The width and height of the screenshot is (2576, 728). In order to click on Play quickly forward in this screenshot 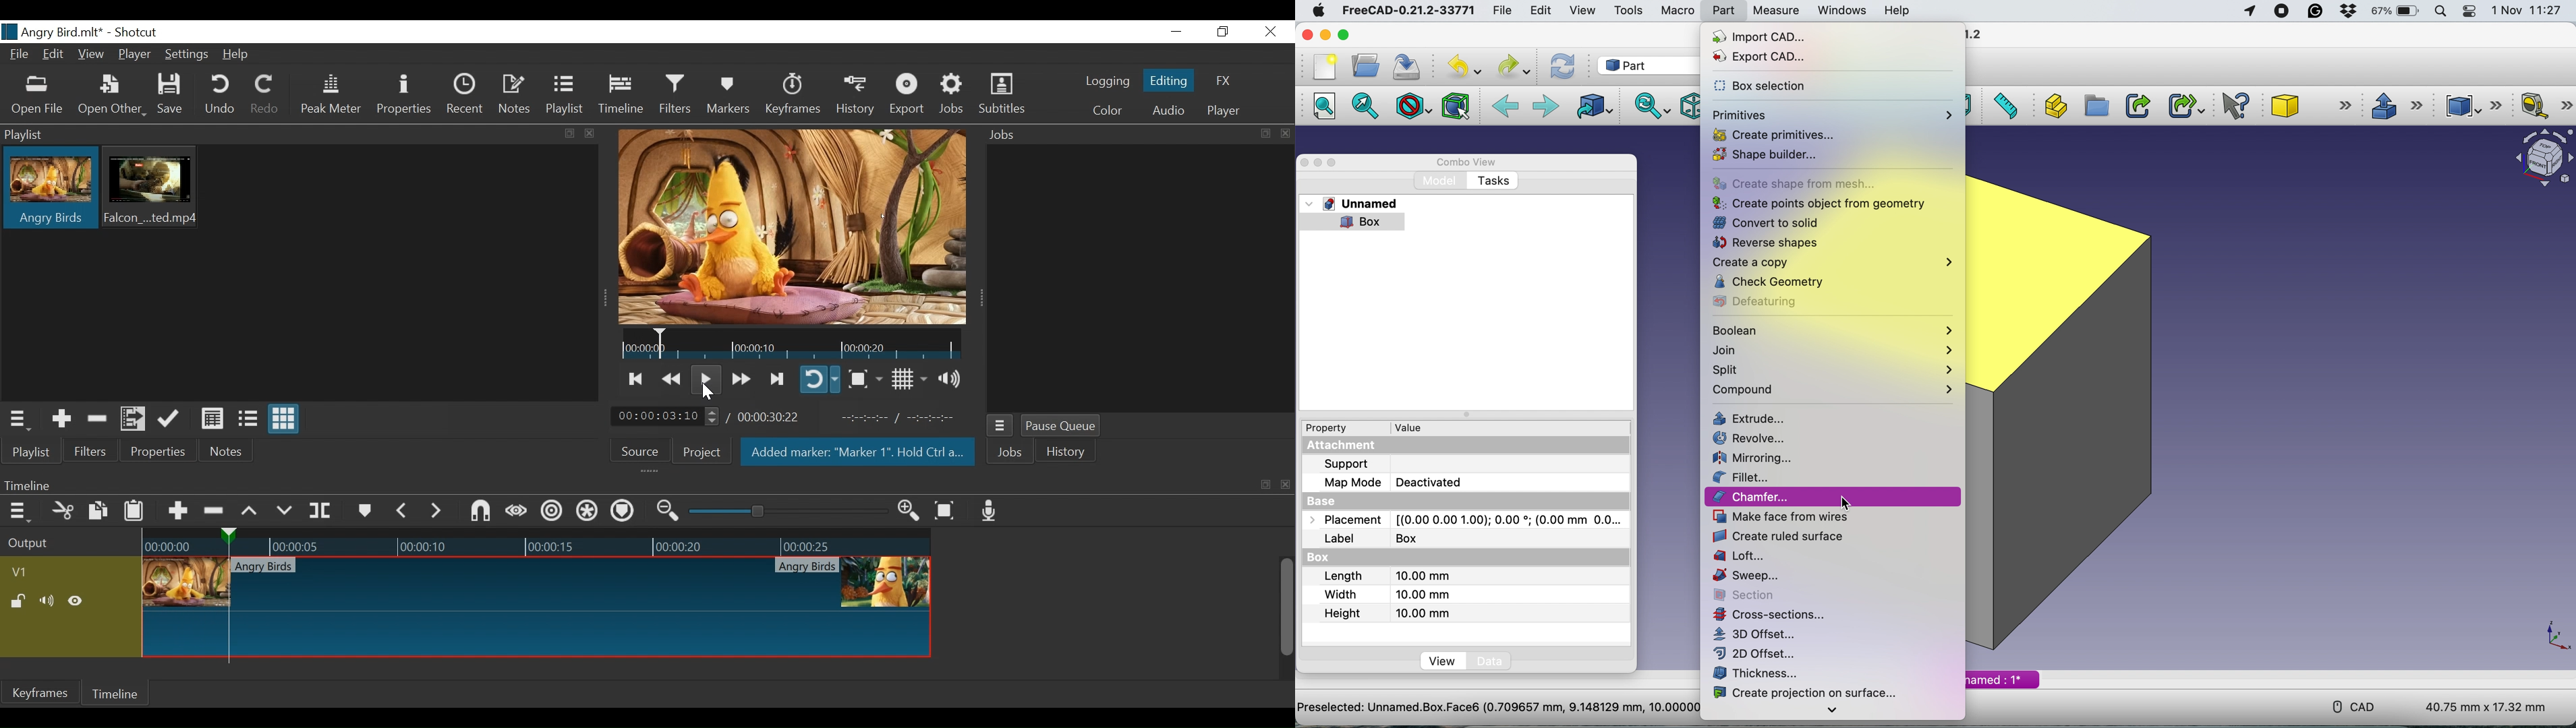, I will do `click(740, 377)`.